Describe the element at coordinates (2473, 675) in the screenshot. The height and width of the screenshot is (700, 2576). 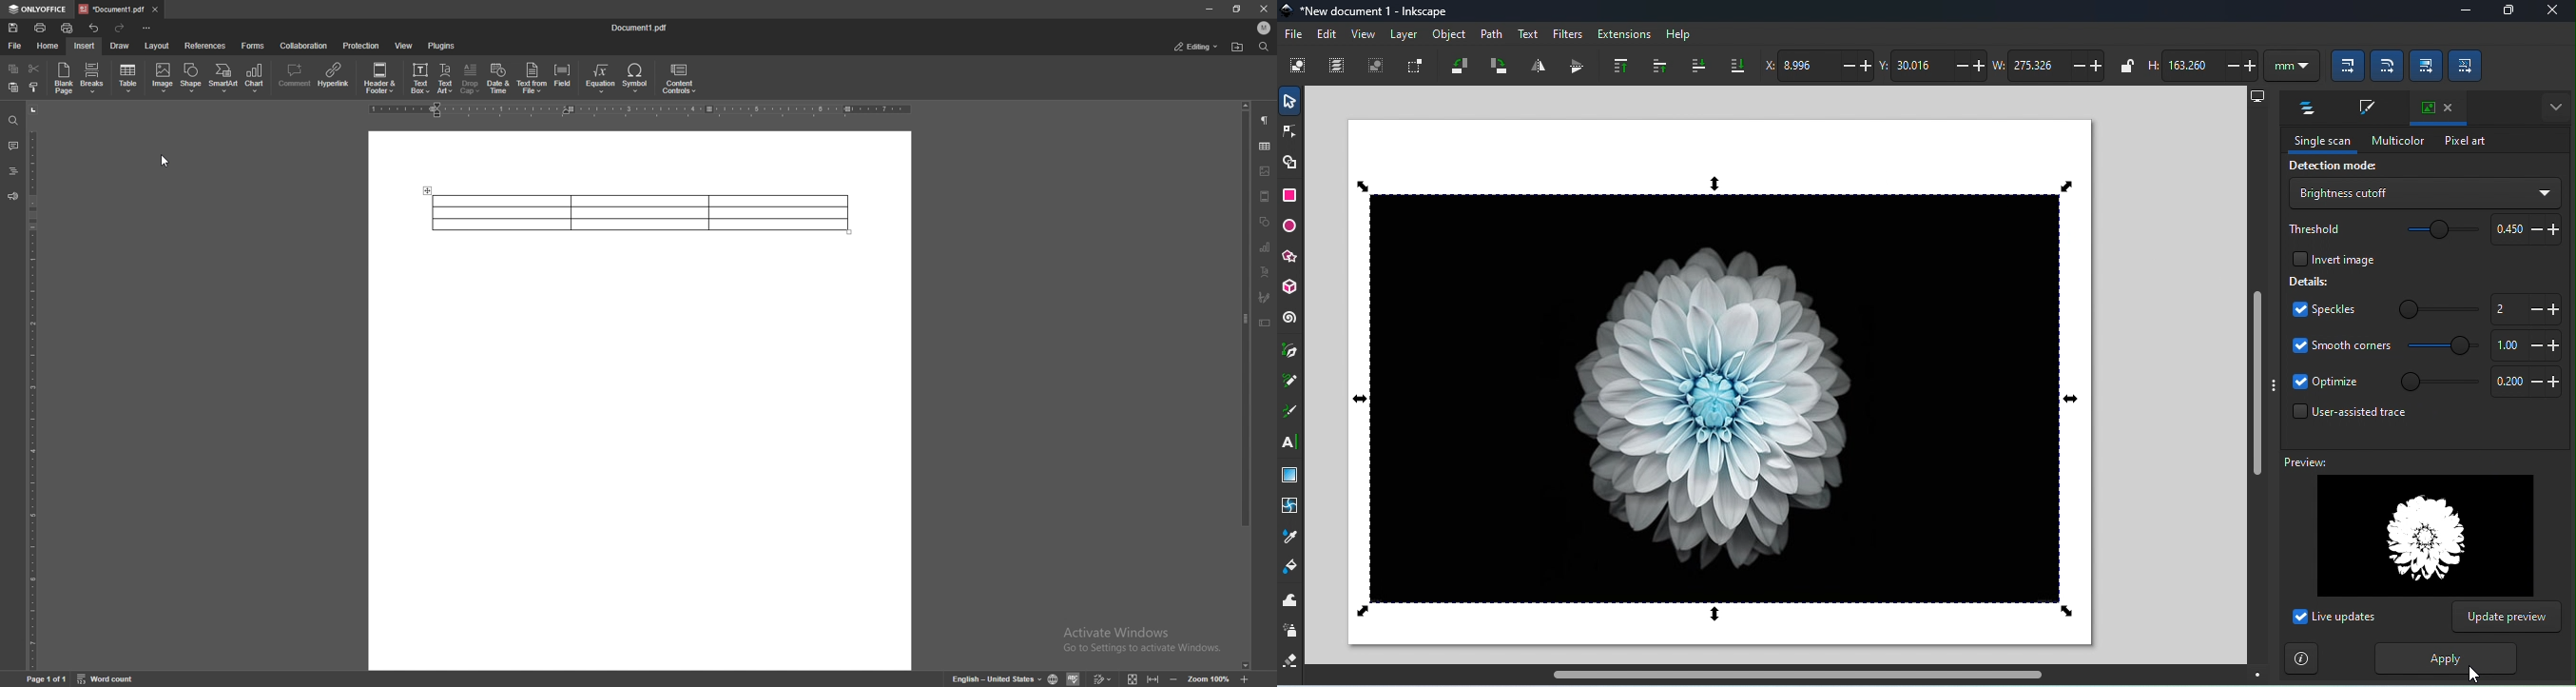
I see `cursor` at that location.